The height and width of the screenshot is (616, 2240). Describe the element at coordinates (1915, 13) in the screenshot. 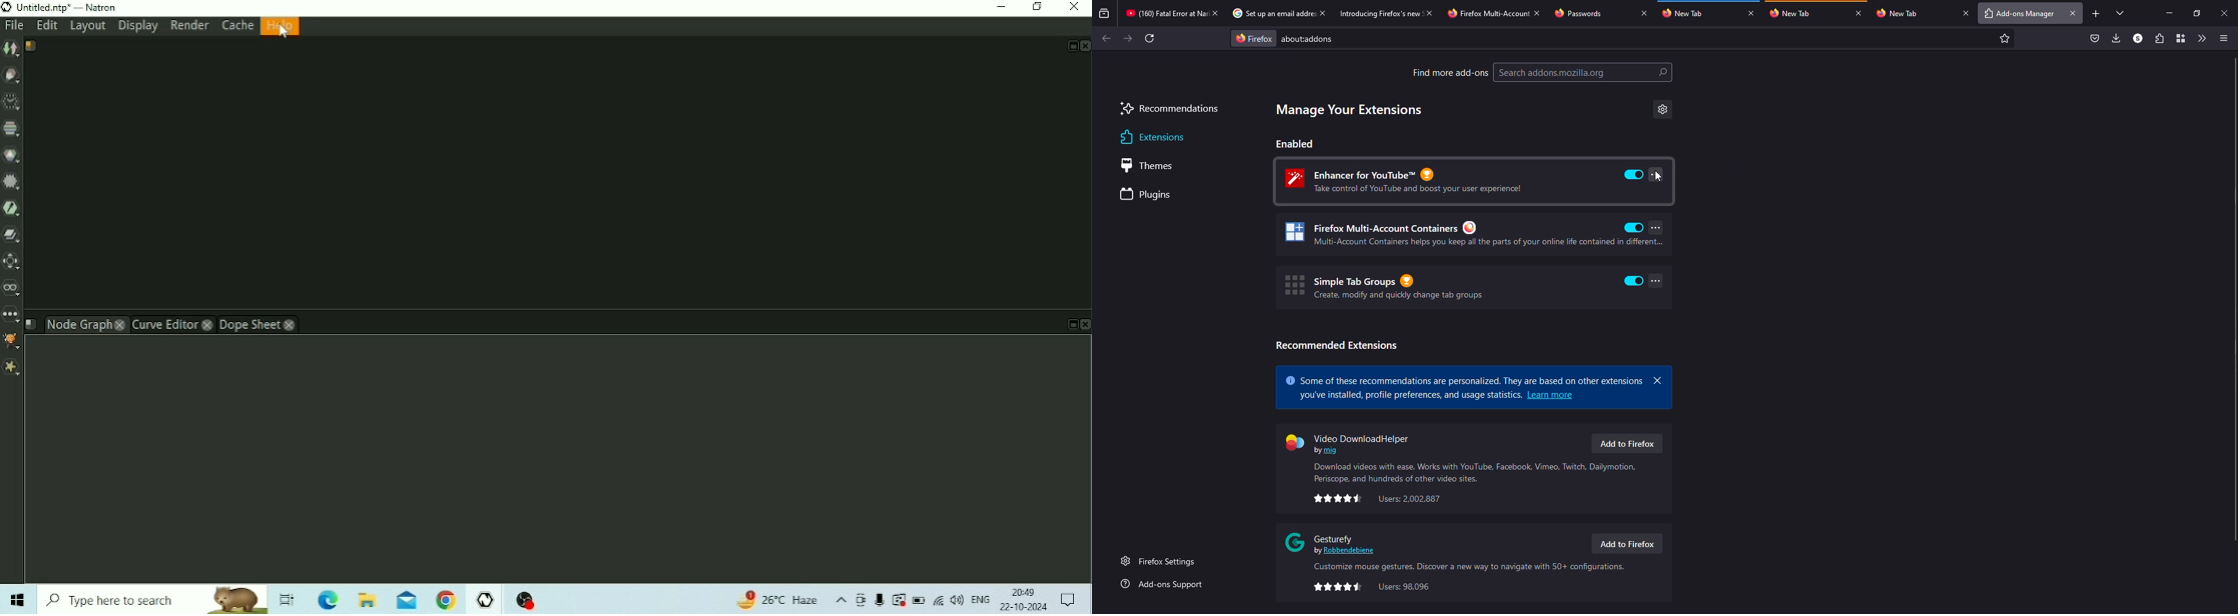

I see `tab` at that location.